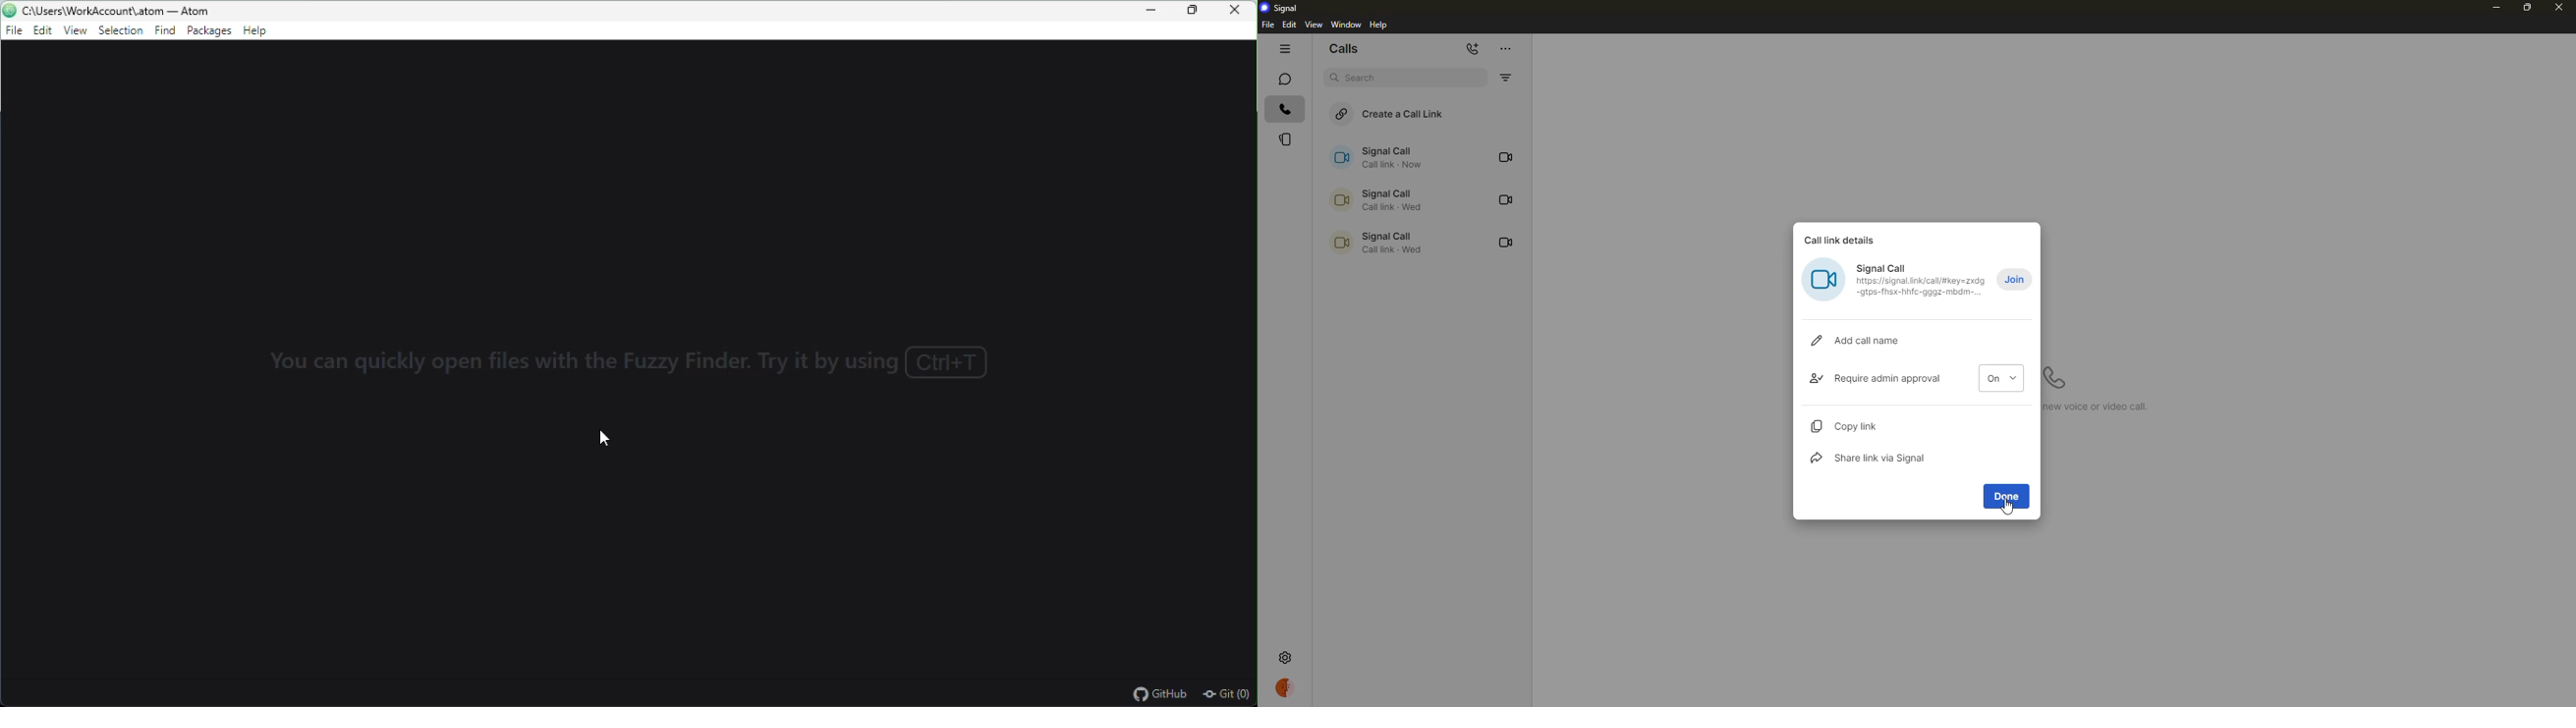 This screenshot has height=728, width=2576. I want to click on add call name, so click(1855, 340).